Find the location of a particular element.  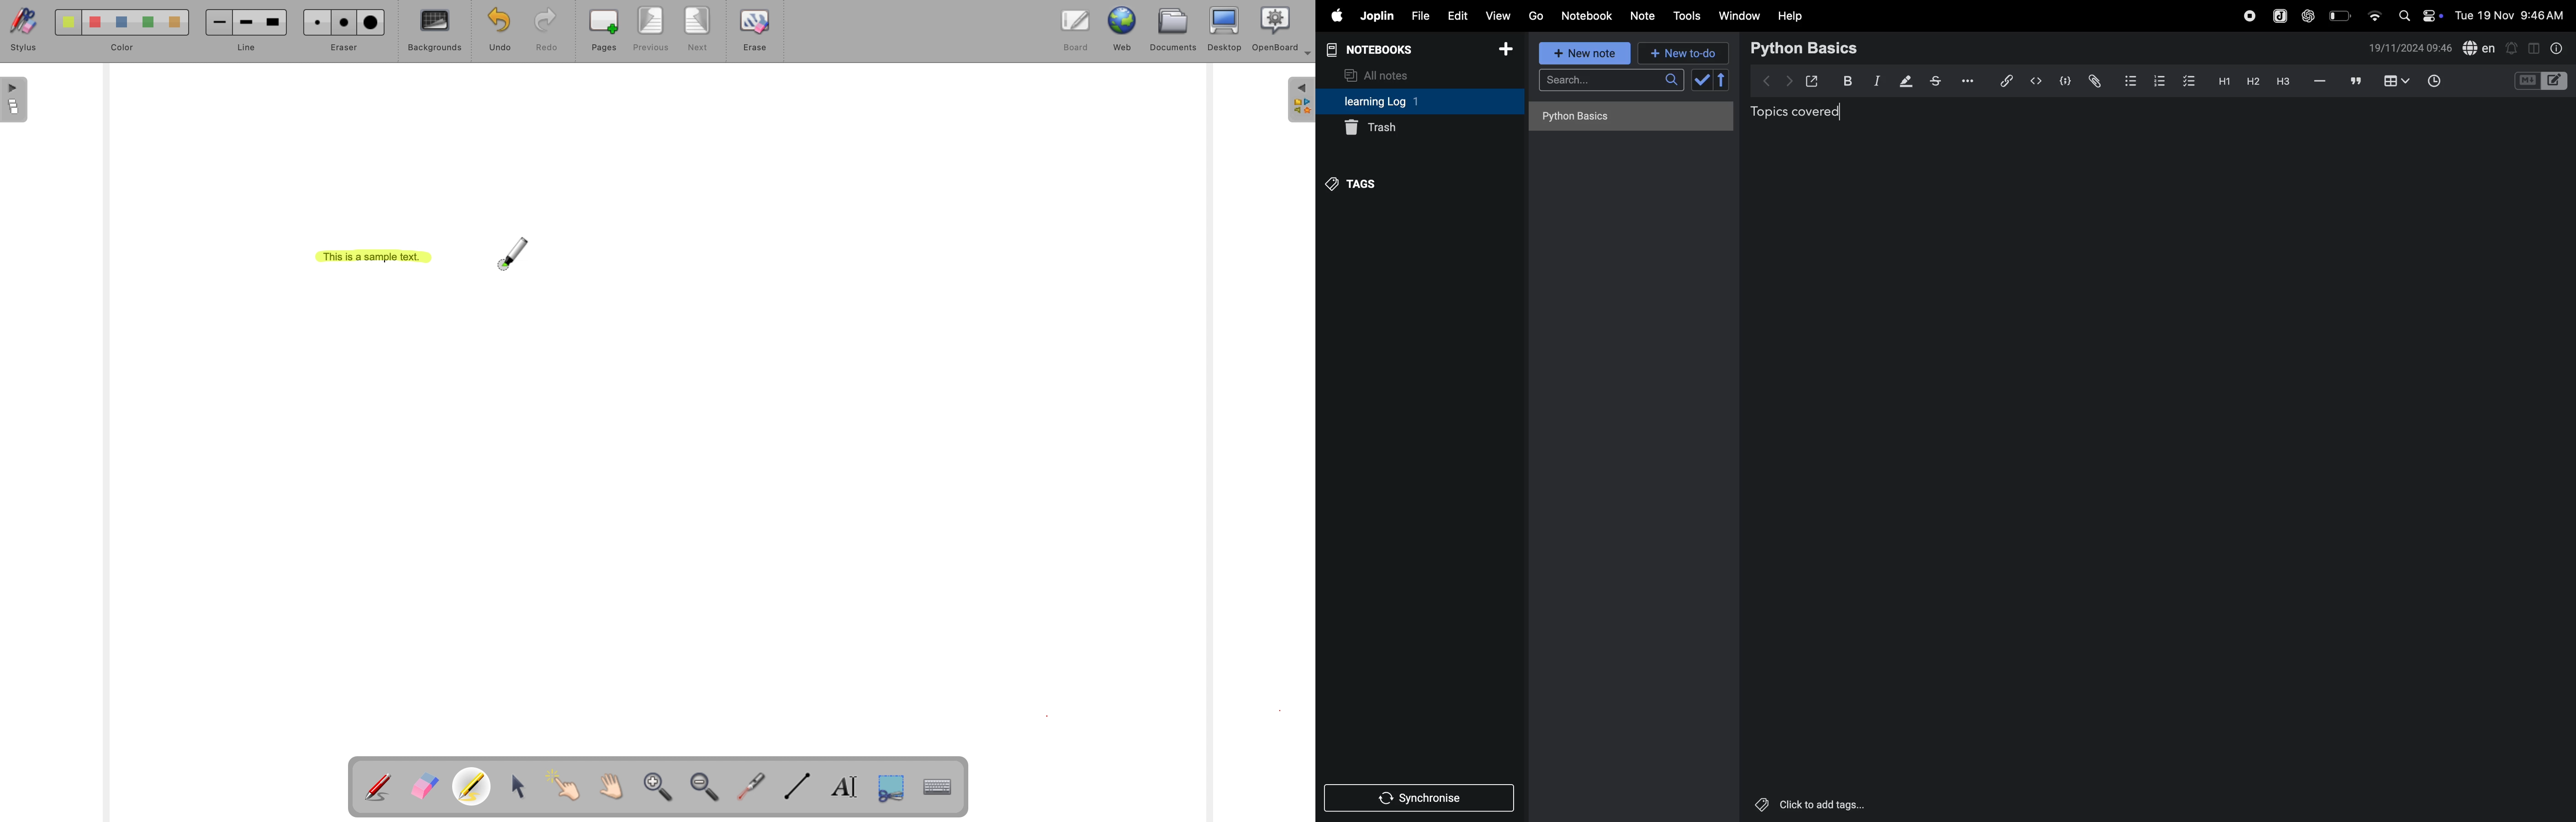

hyper link is located at coordinates (2005, 80).